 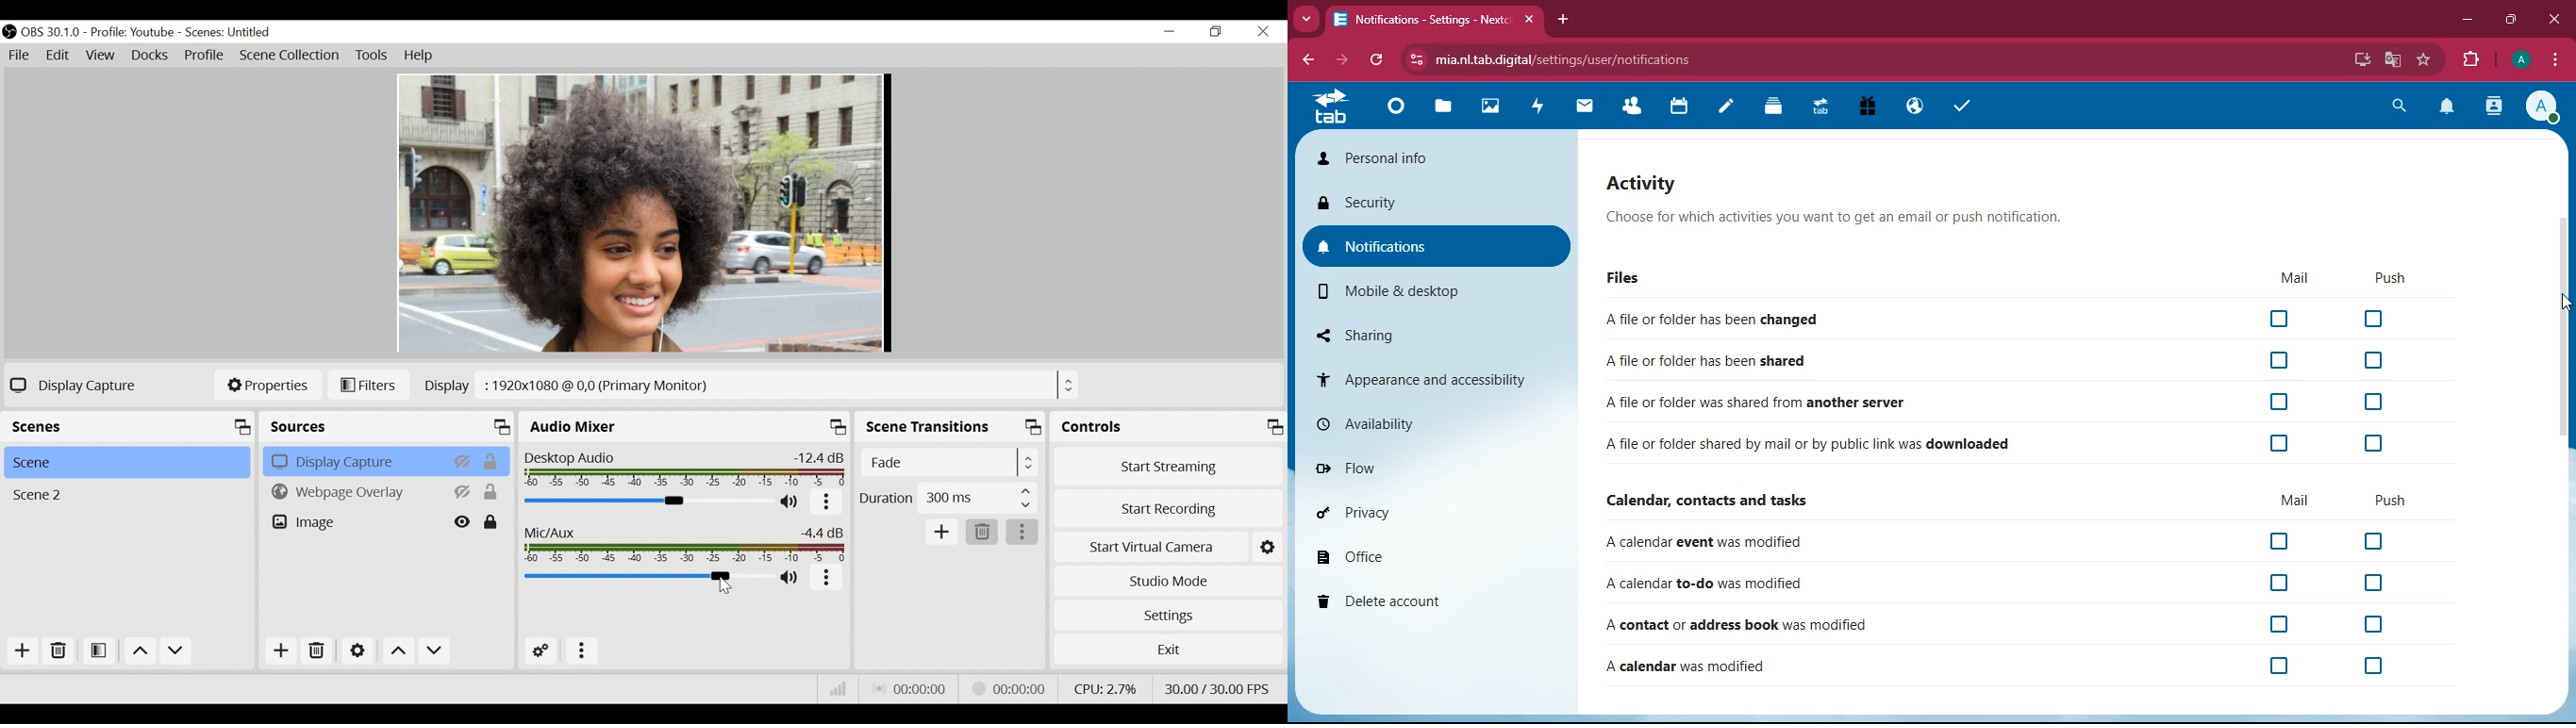 I want to click on Move down, so click(x=175, y=651).